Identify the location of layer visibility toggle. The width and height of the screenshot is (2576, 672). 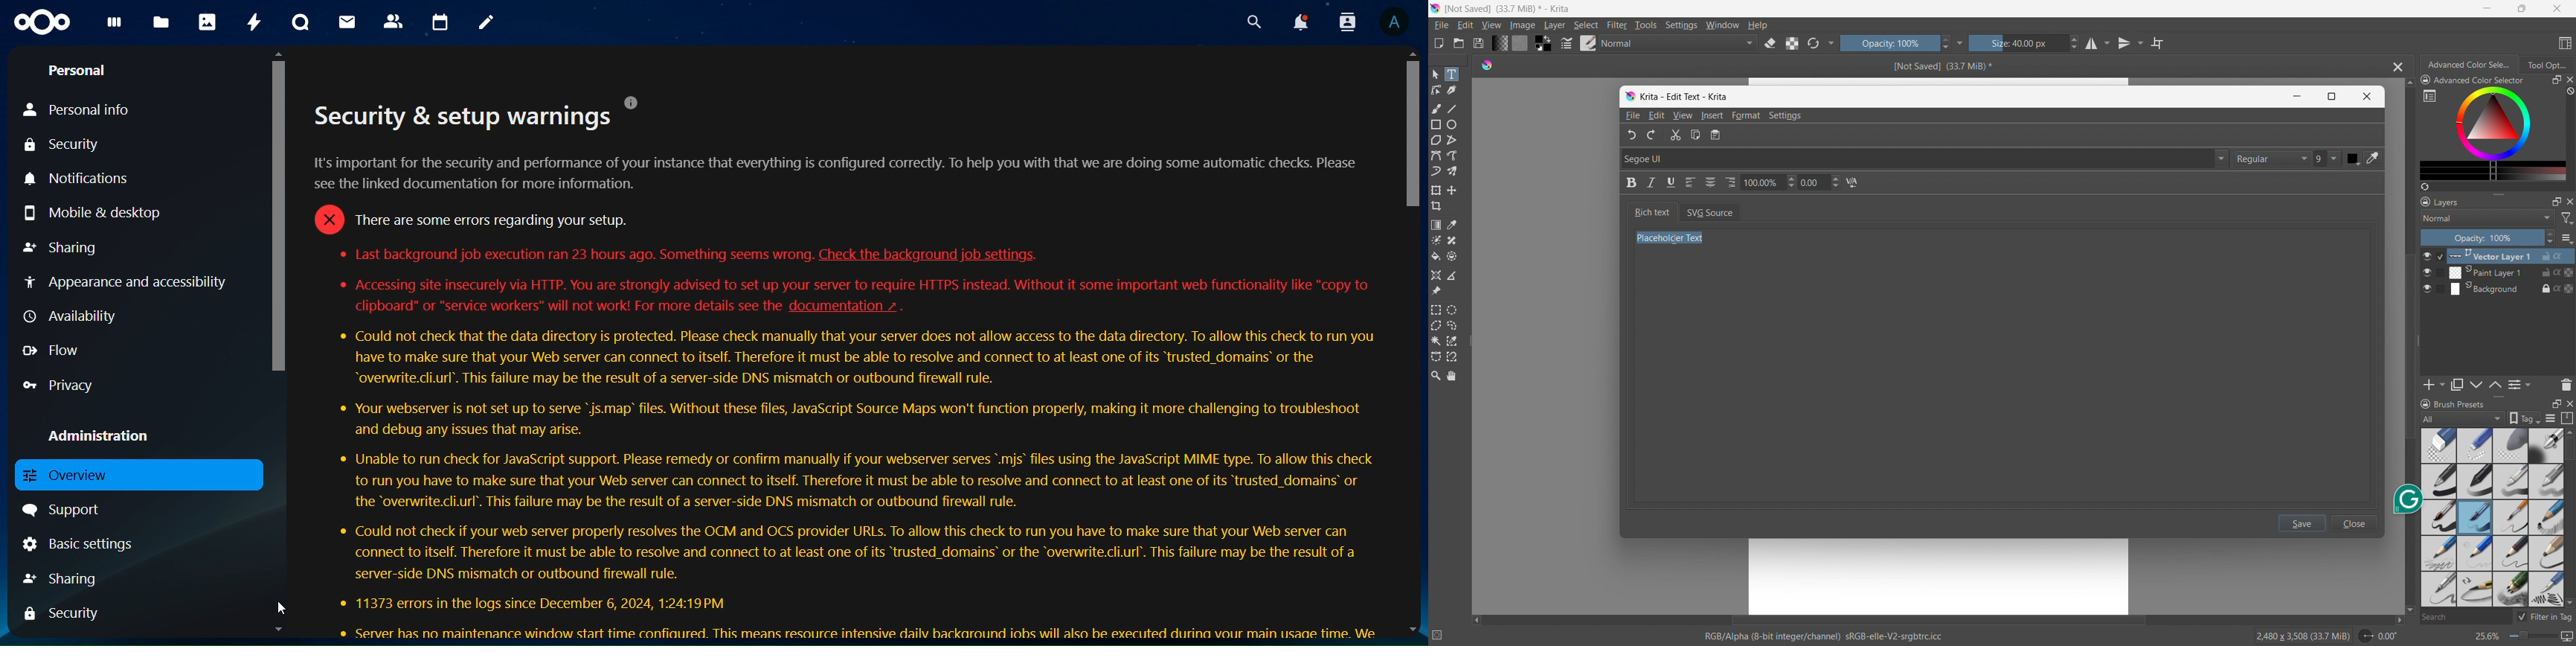
(2427, 272).